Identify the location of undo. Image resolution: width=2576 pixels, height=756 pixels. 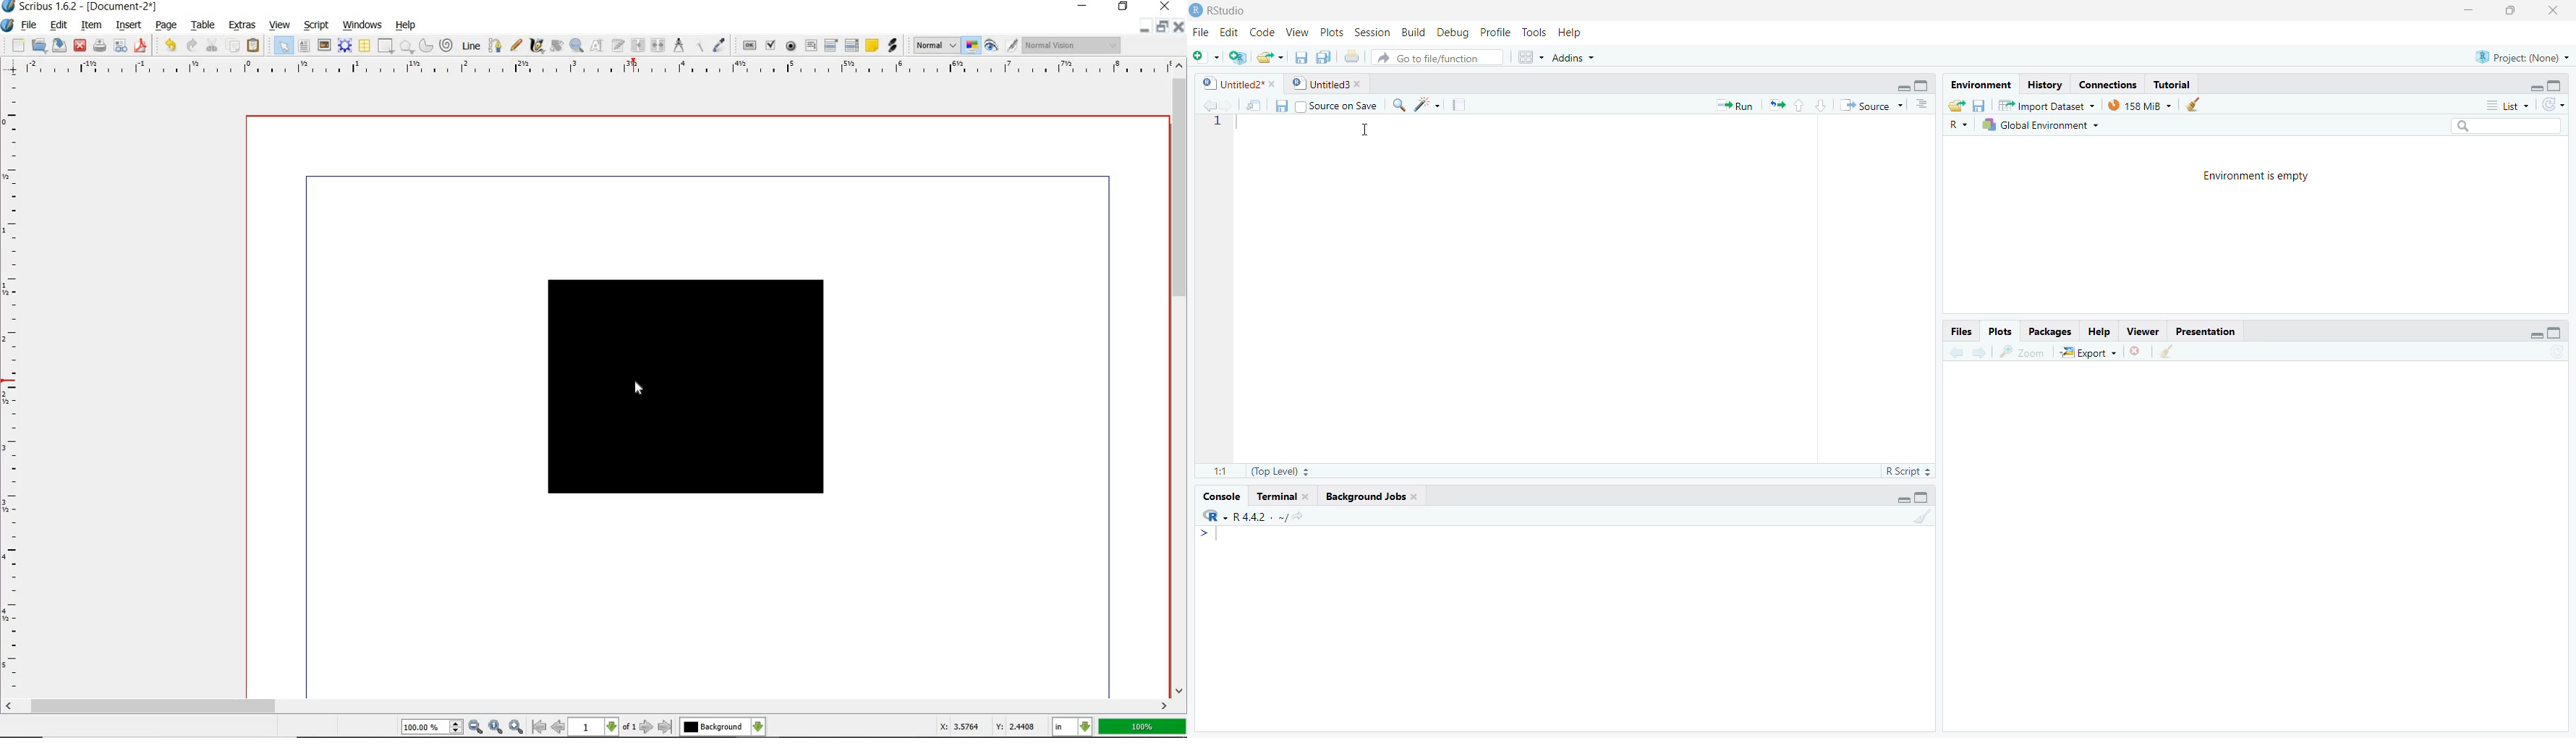
(170, 47).